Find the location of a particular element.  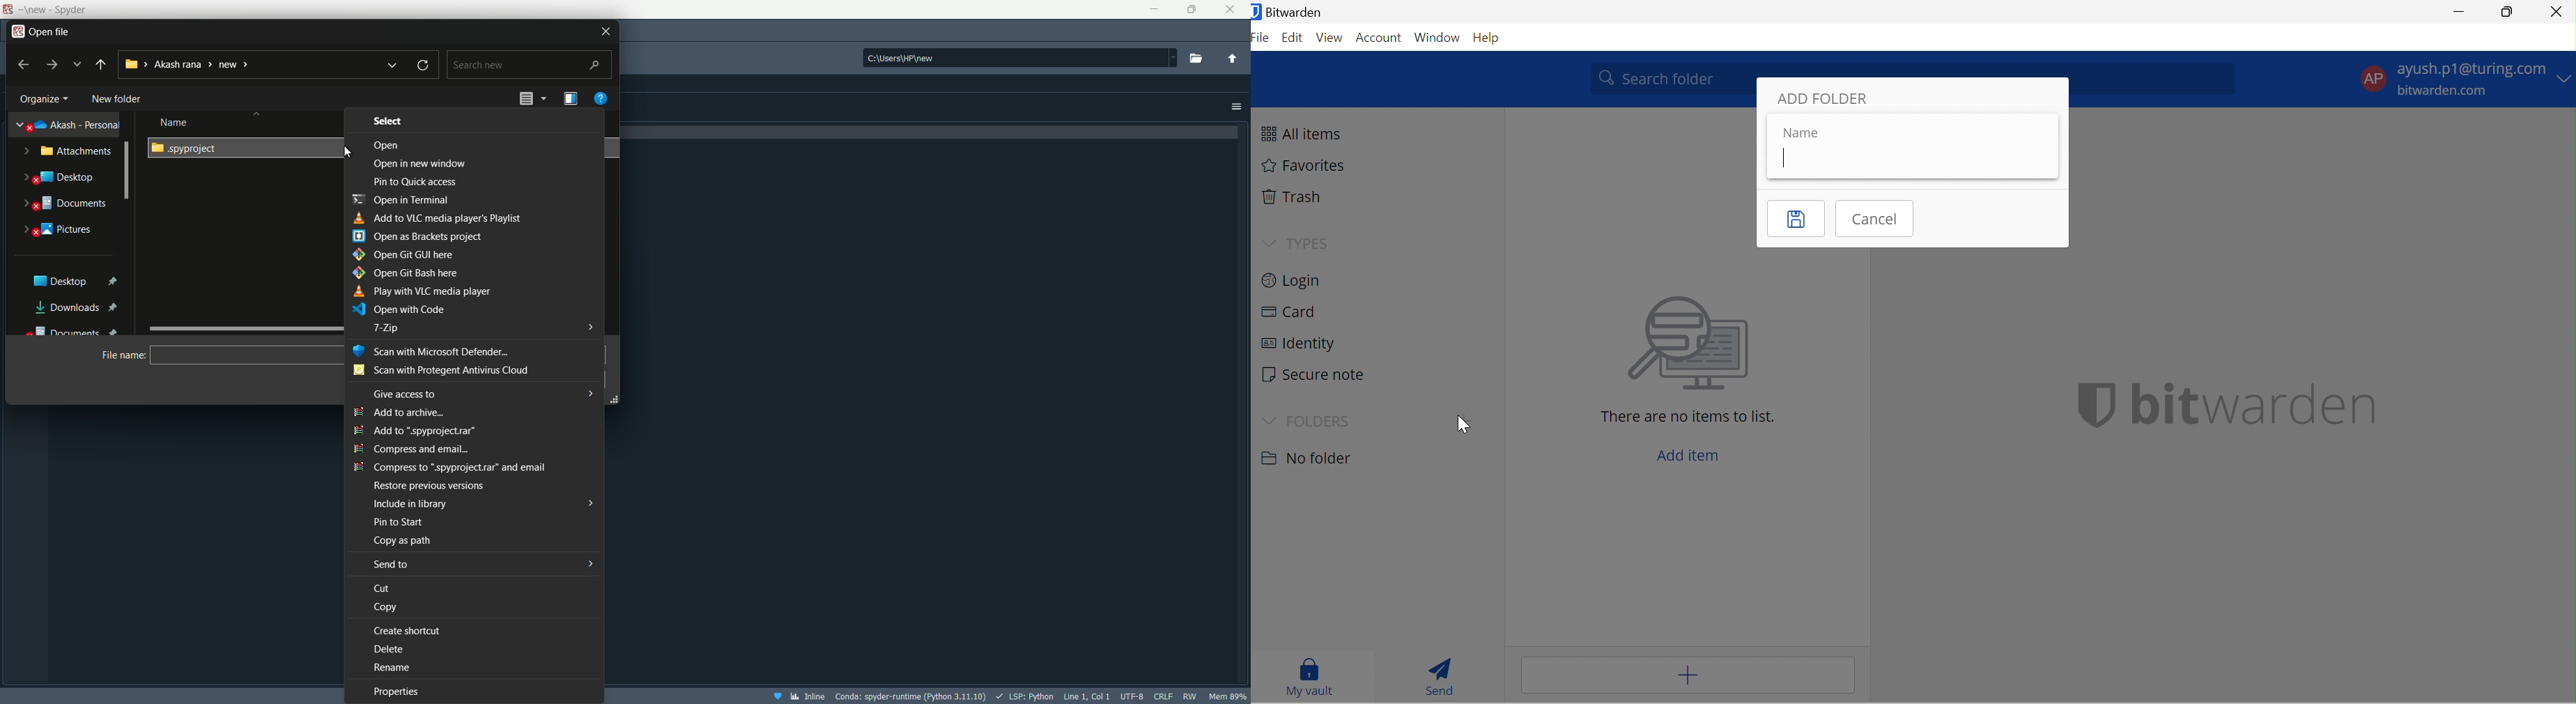

Documnets is located at coordinates (66, 202).